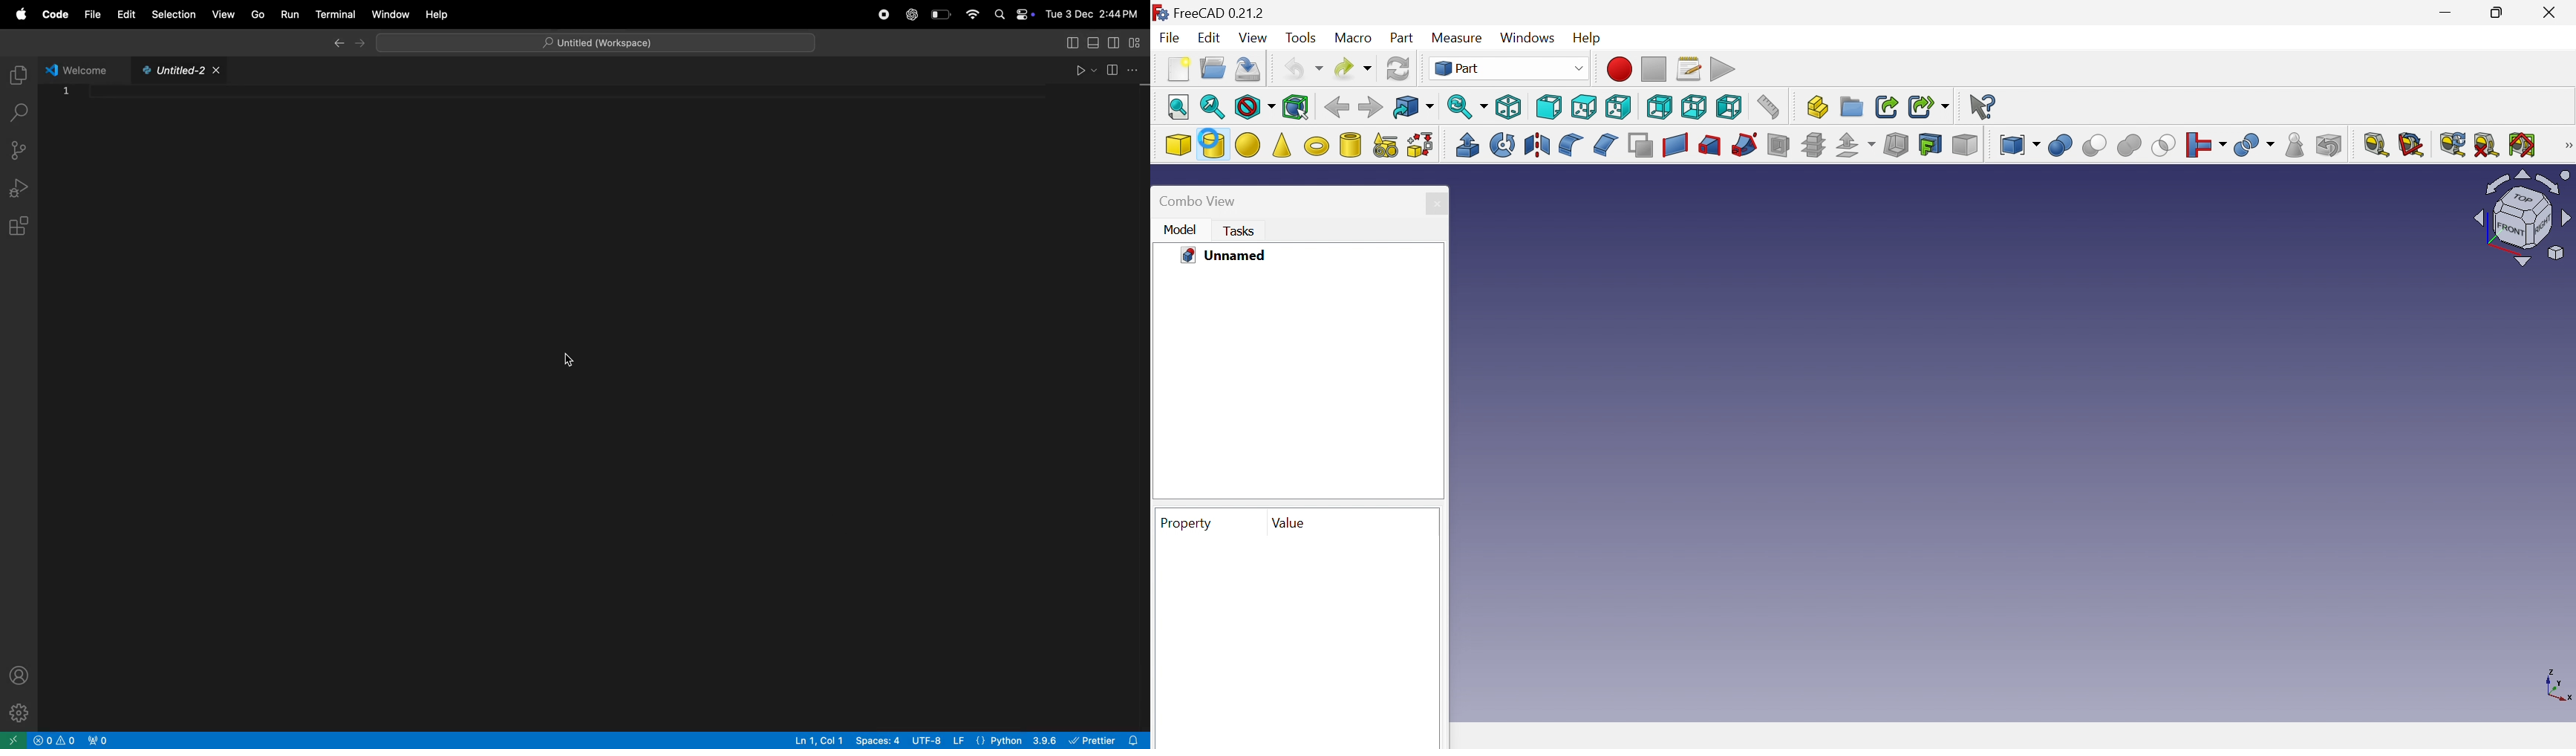  What do you see at coordinates (2446, 13) in the screenshot?
I see `Minimize` at bounding box center [2446, 13].